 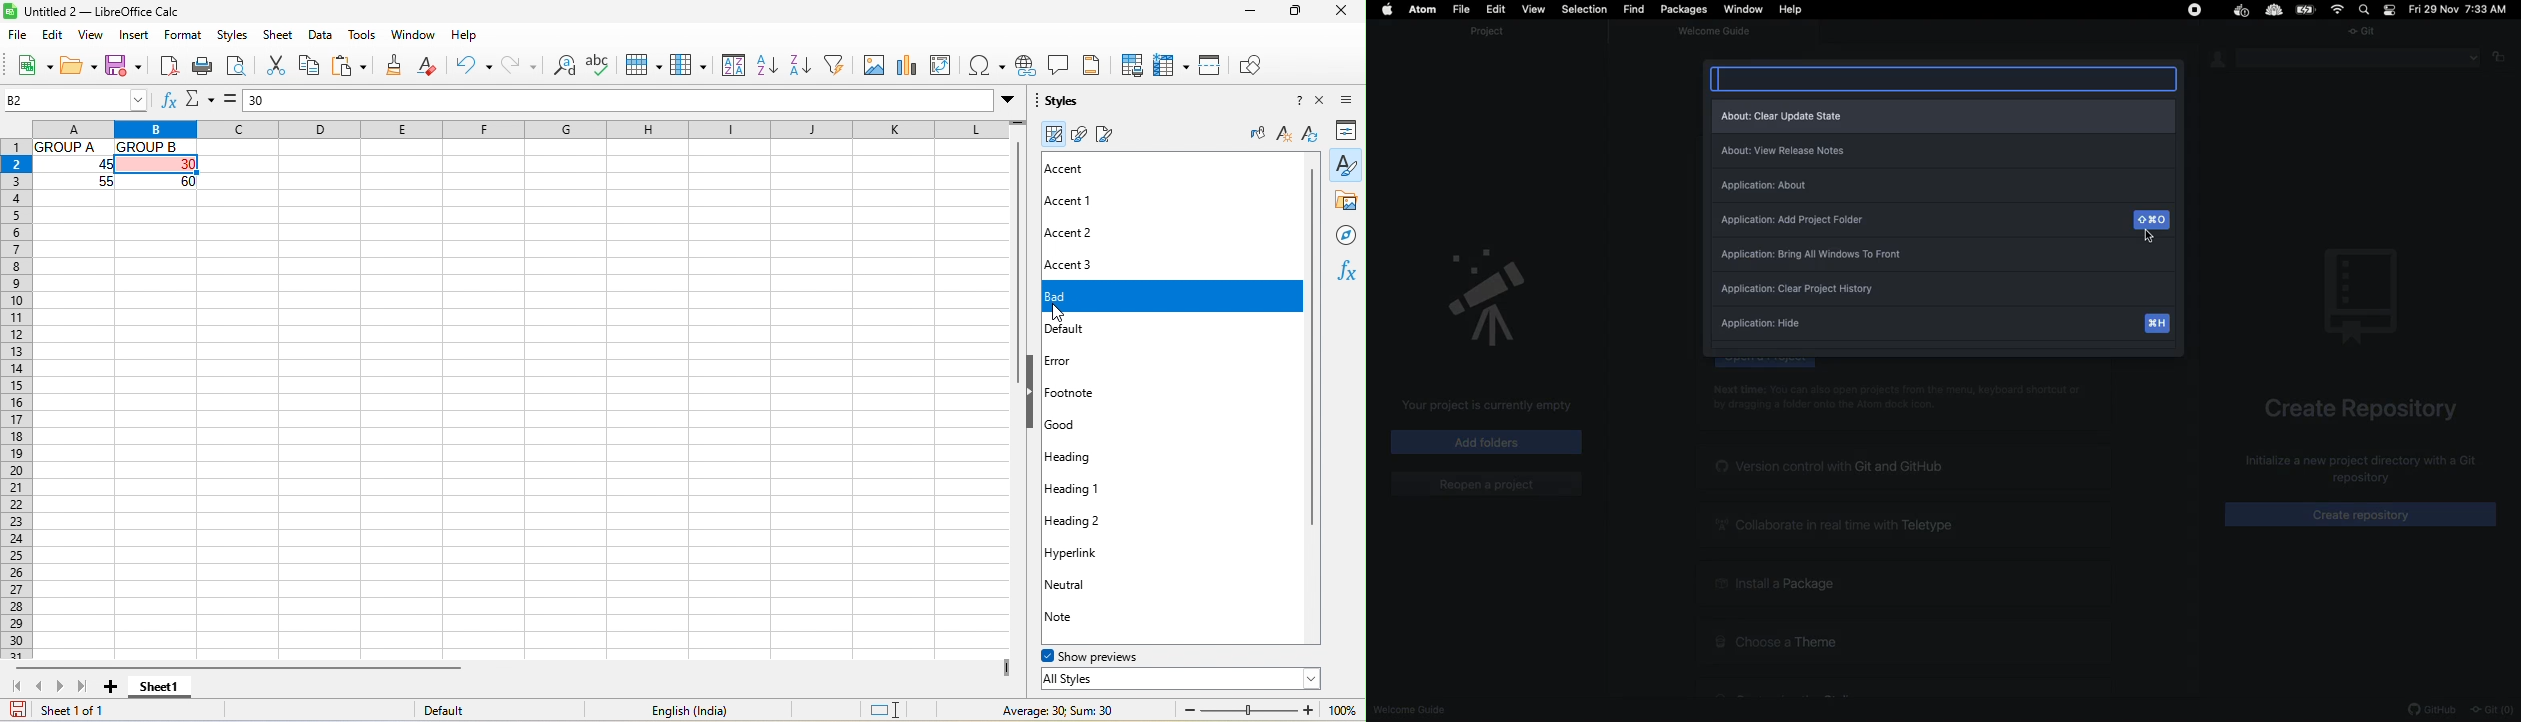 What do you see at coordinates (41, 687) in the screenshot?
I see `previous sheet` at bounding box center [41, 687].